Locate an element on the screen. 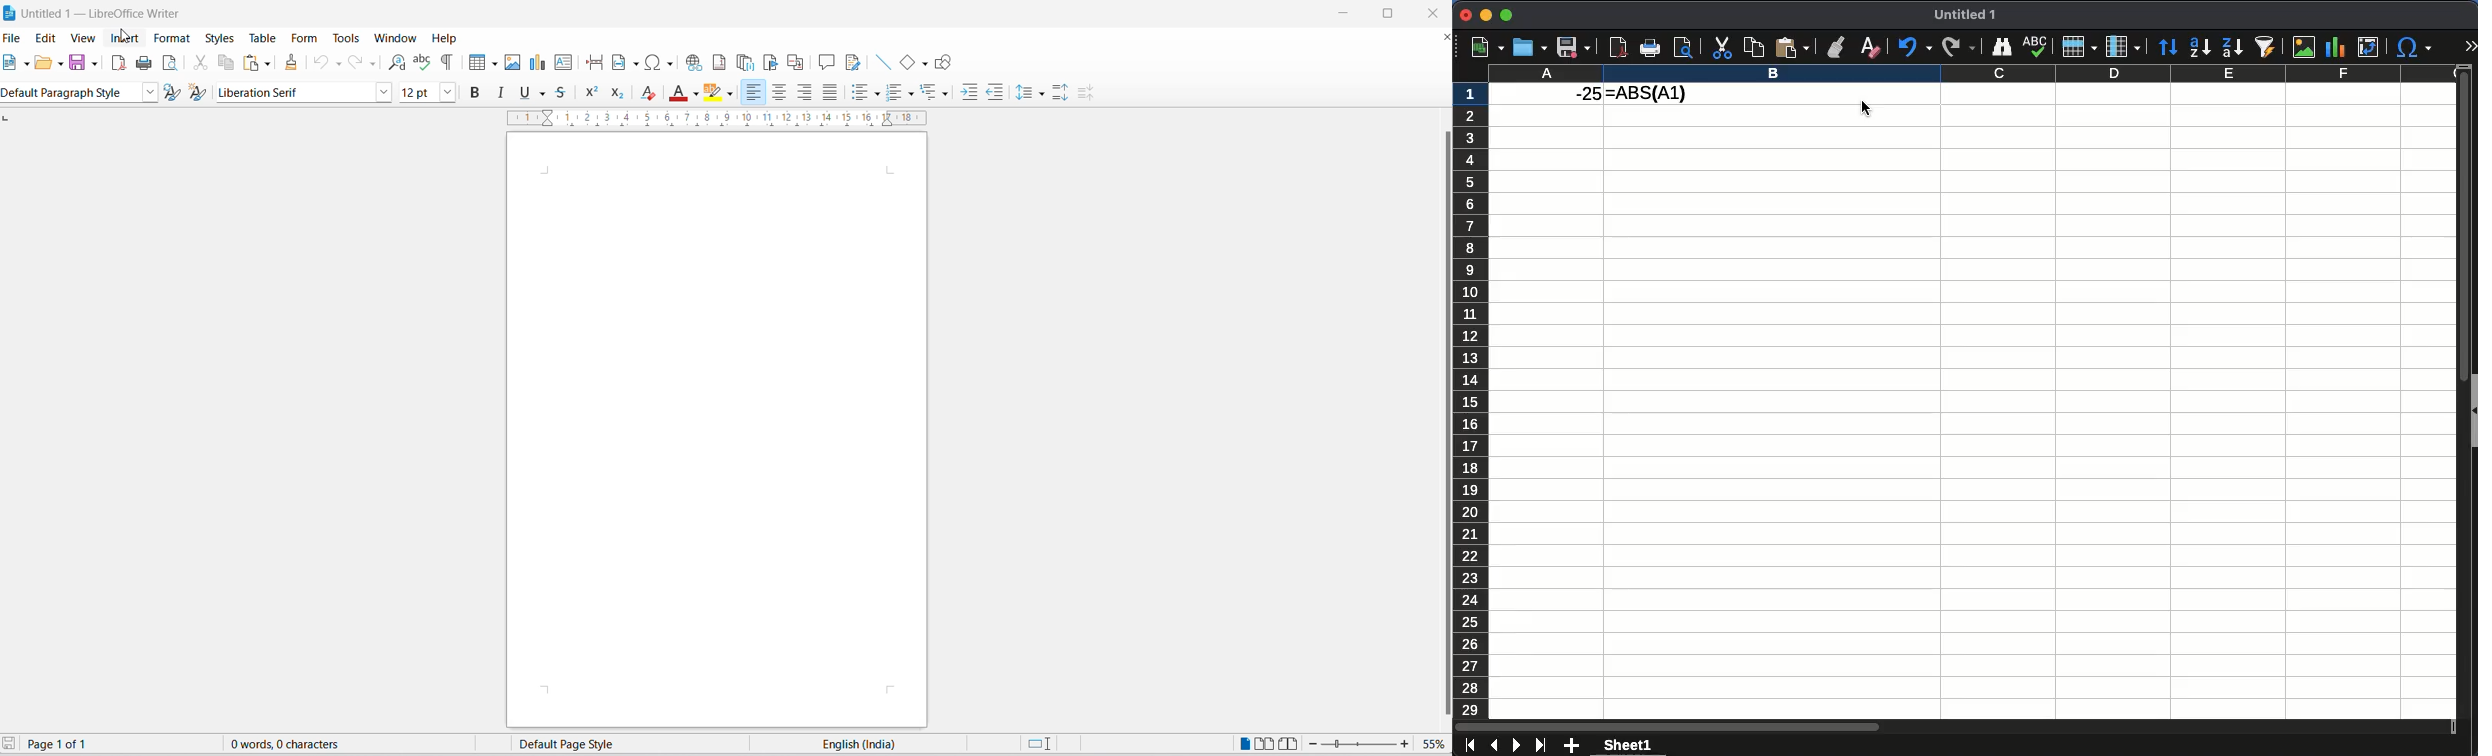 The height and width of the screenshot is (756, 2492). print preview is located at coordinates (171, 63).